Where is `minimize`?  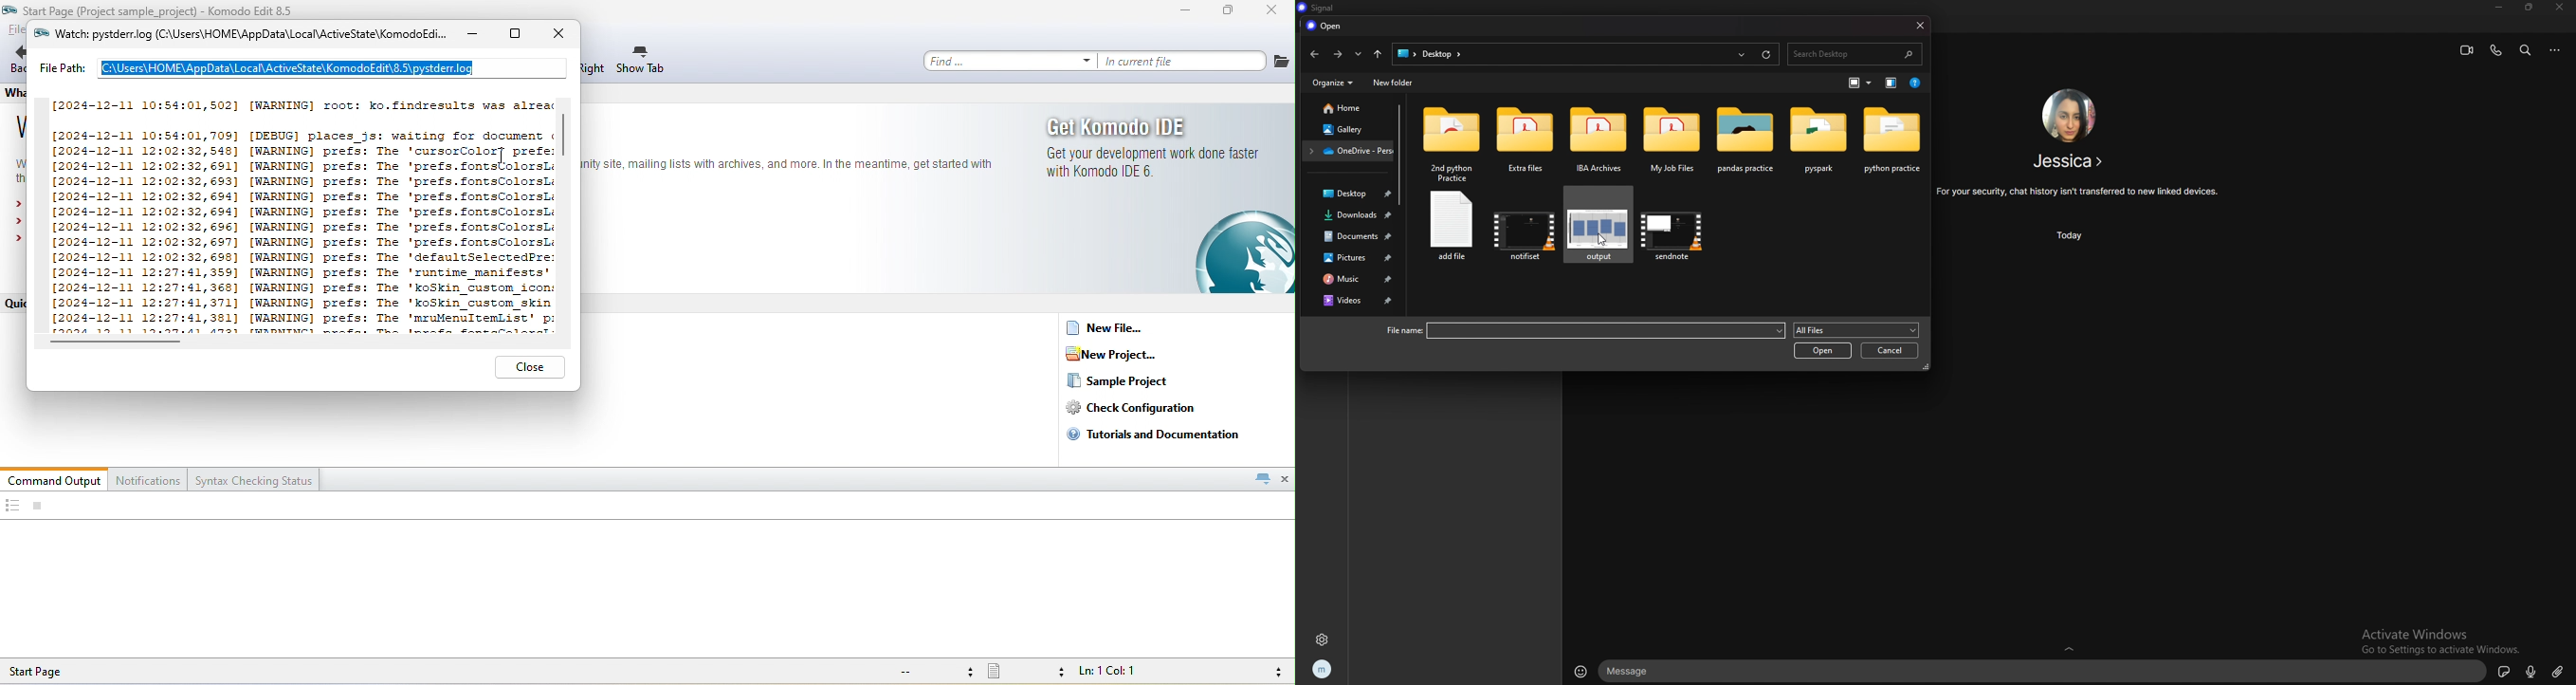 minimize is located at coordinates (2499, 8).